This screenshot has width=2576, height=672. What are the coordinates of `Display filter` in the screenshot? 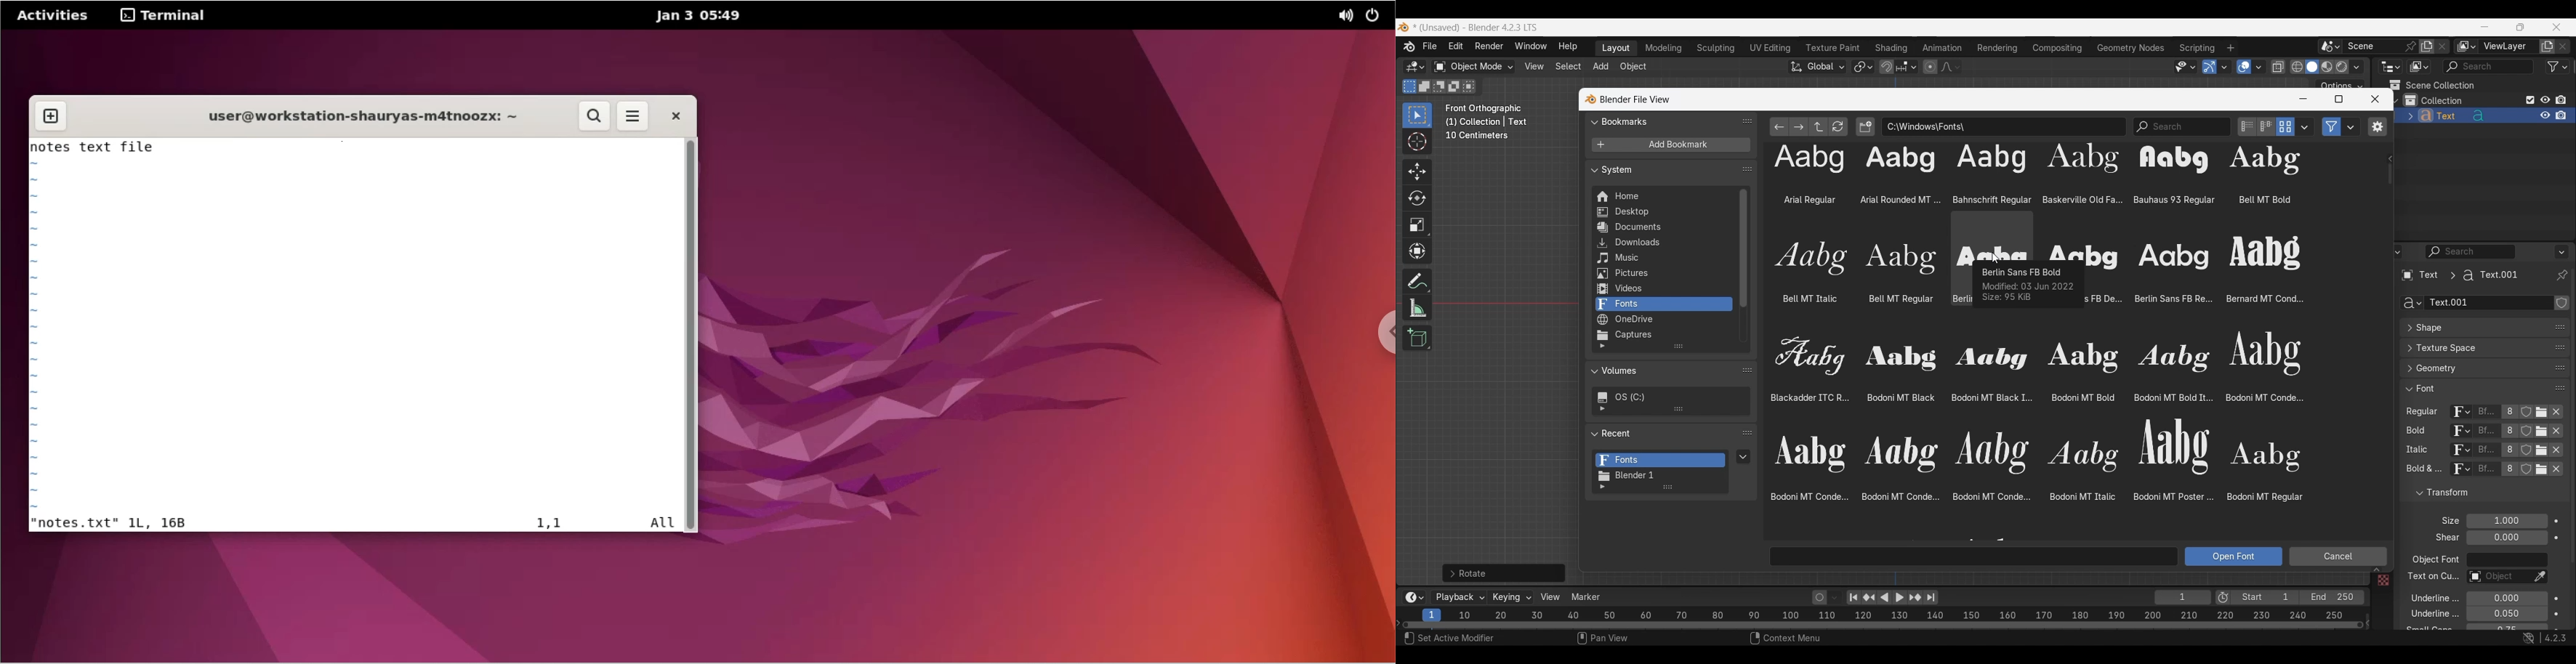 It's located at (2489, 66).